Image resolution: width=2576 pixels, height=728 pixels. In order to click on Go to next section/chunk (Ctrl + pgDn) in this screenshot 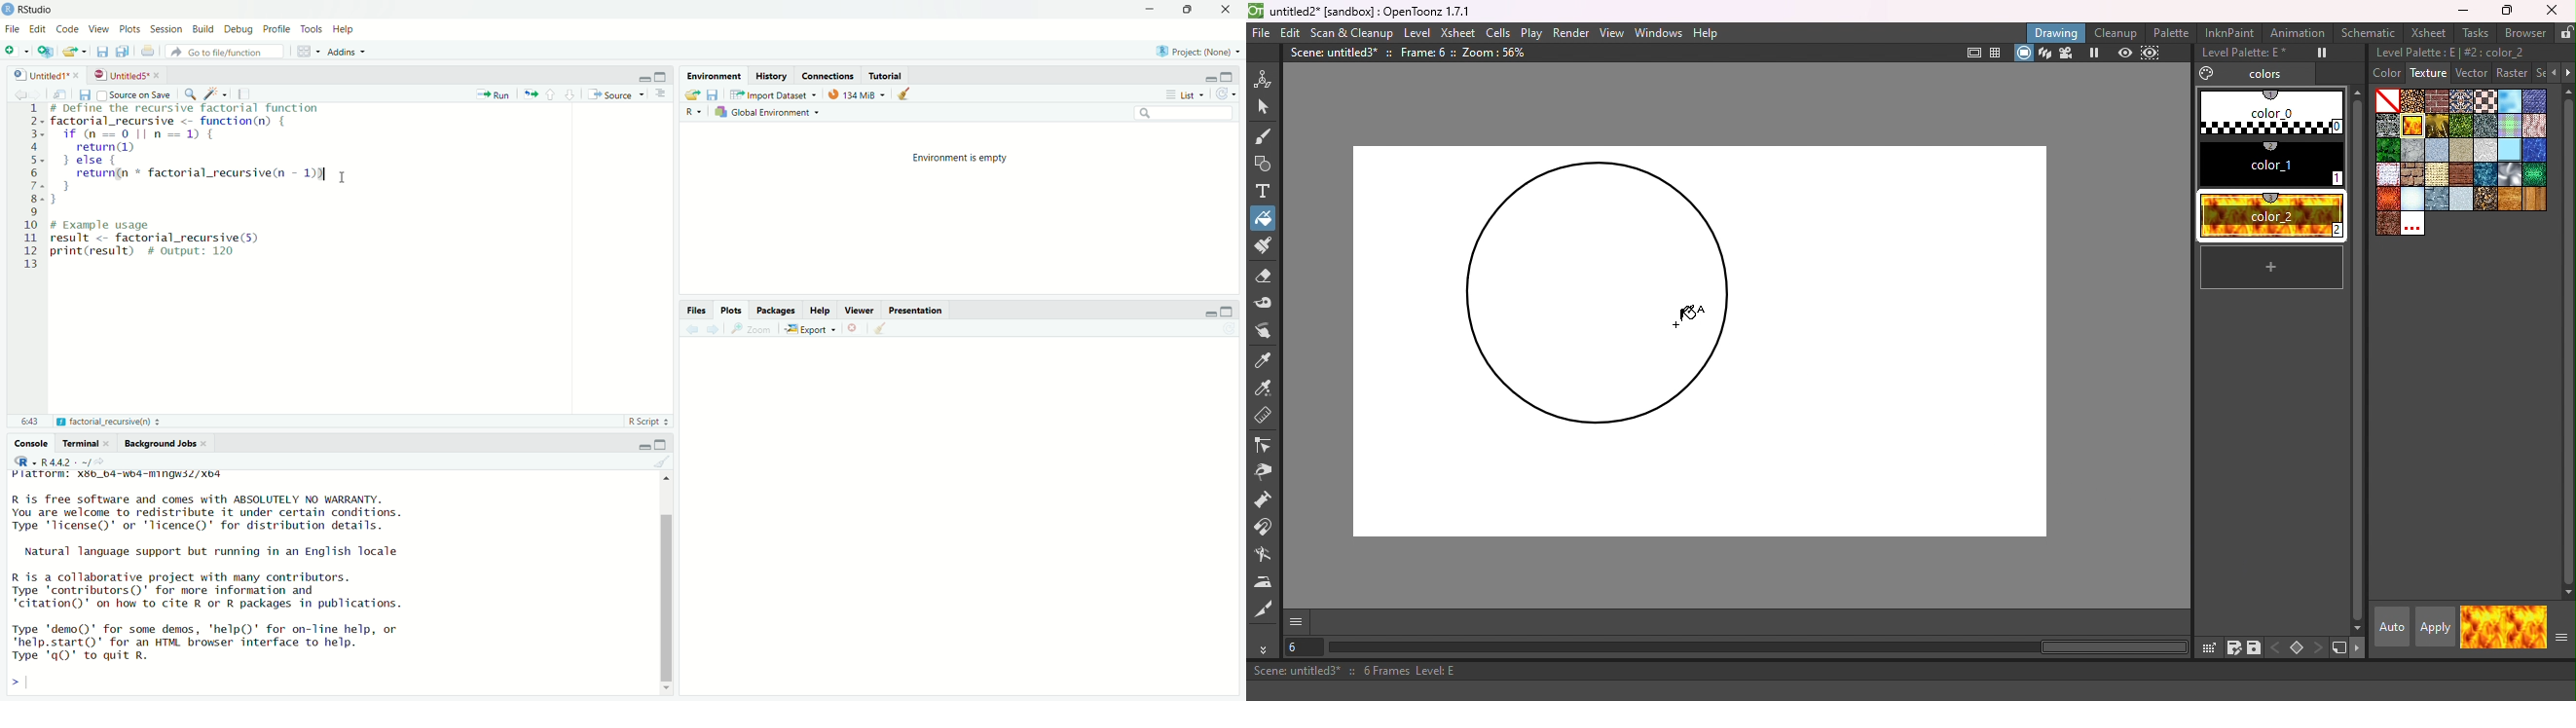, I will do `click(569, 93)`.